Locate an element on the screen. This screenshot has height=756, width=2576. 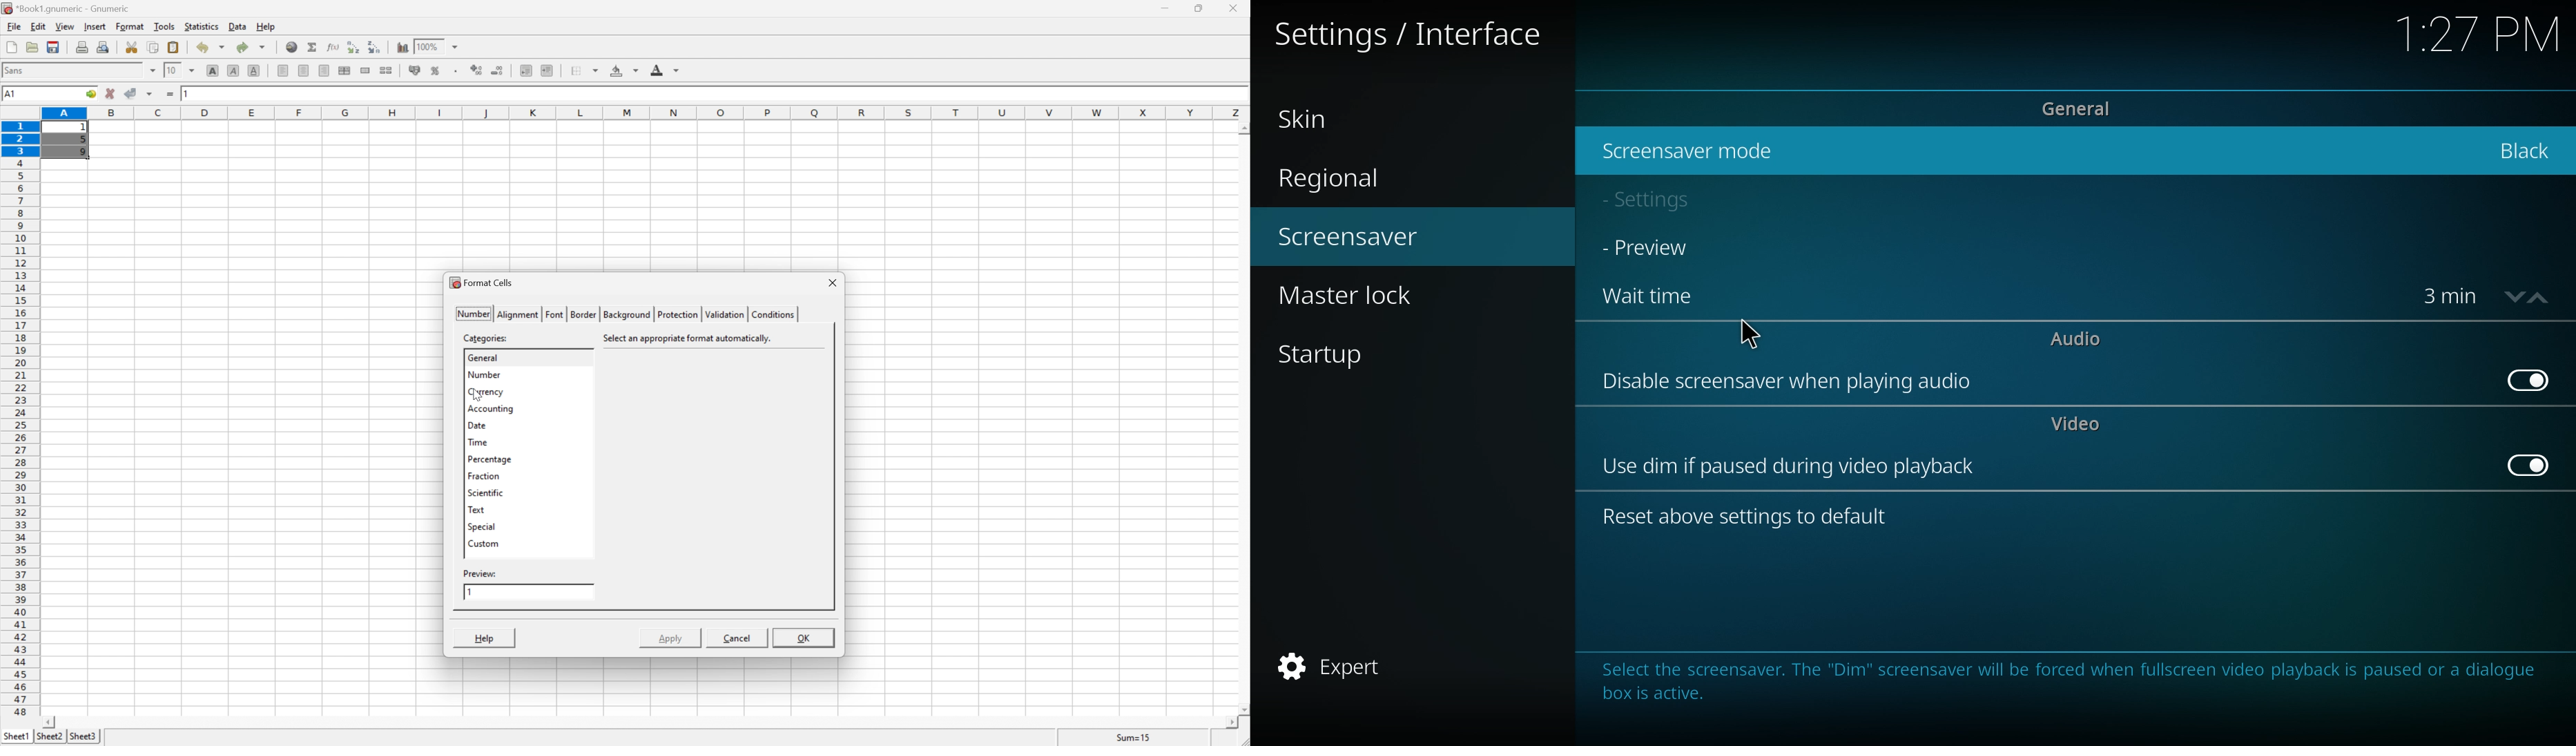
drop down is located at coordinates (195, 70).